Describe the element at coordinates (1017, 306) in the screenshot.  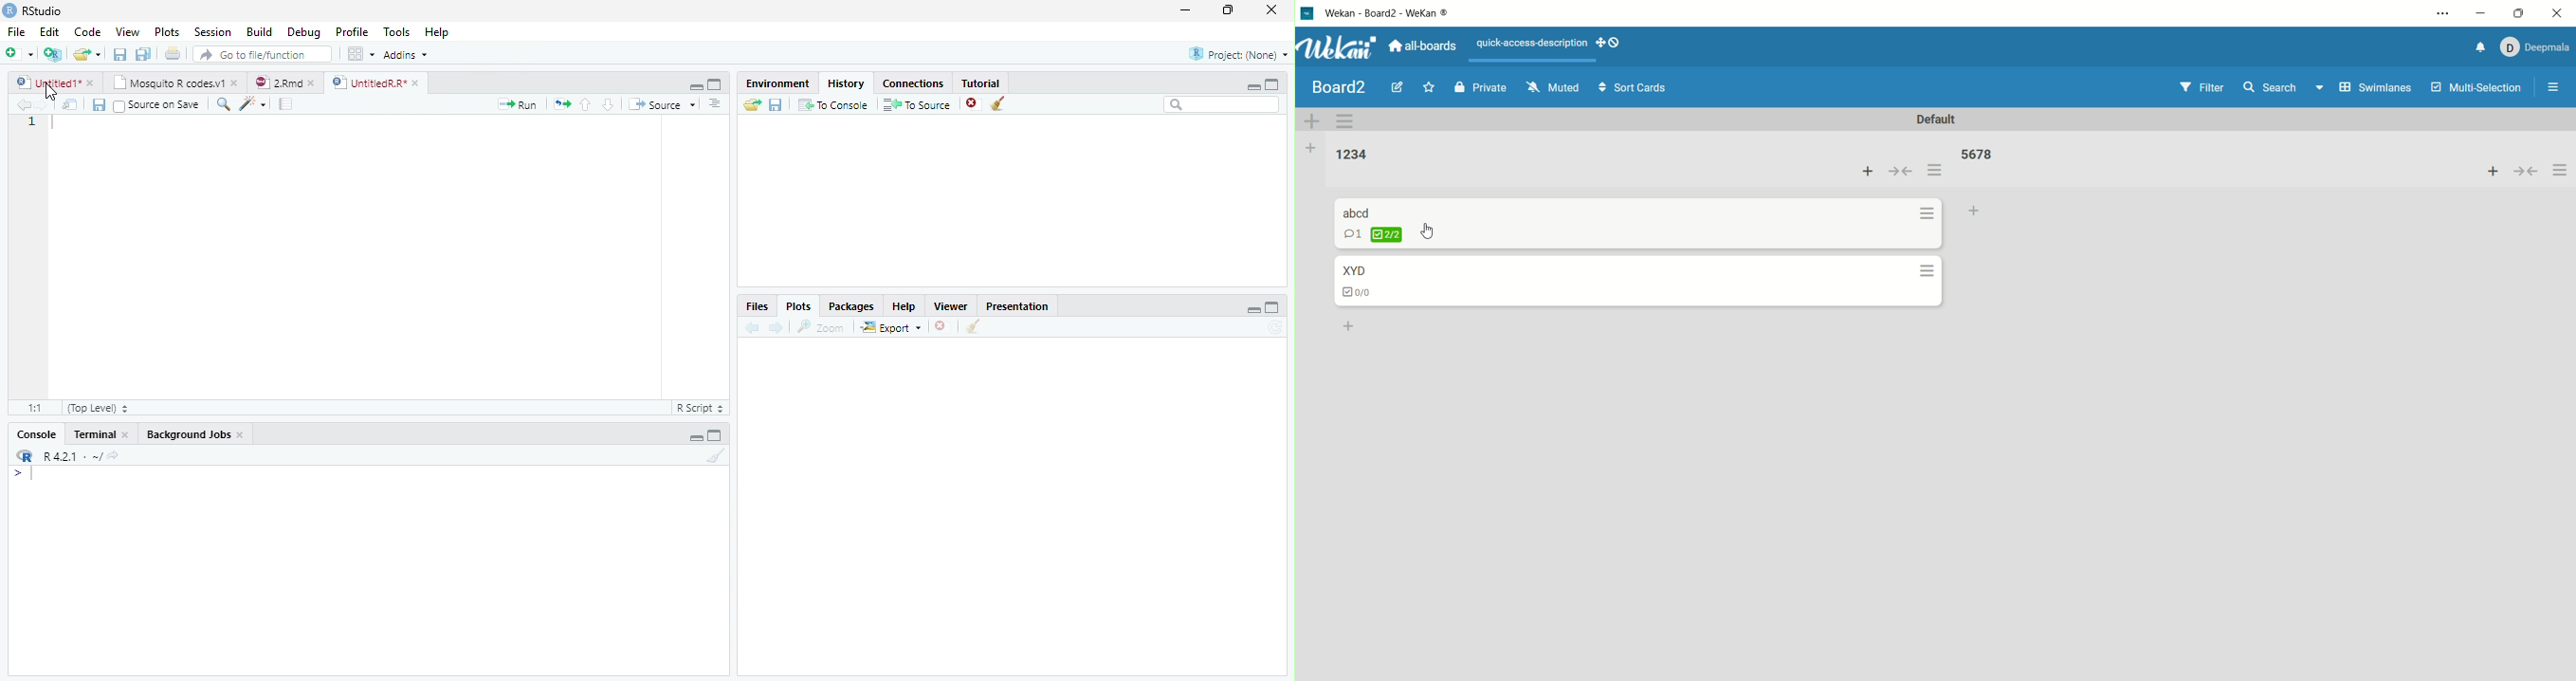
I see `Presentation` at that location.